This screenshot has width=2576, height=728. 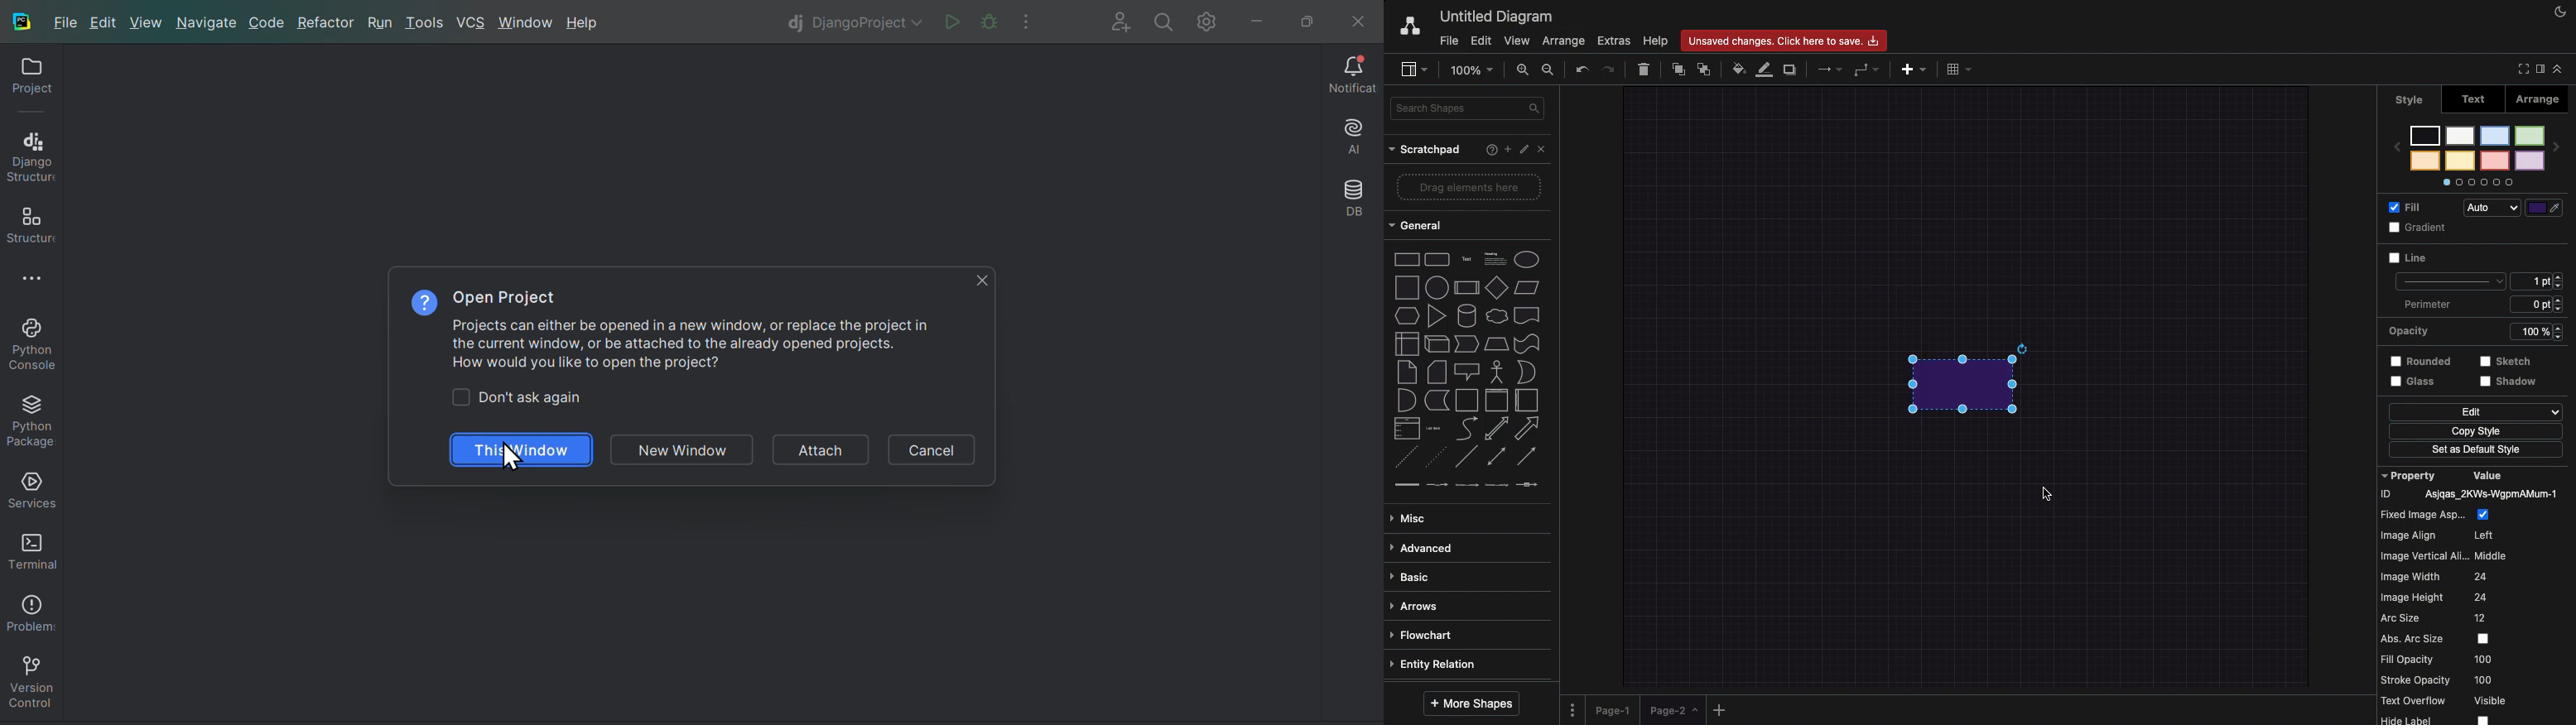 What do you see at coordinates (1614, 41) in the screenshot?
I see `Extras` at bounding box center [1614, 41].